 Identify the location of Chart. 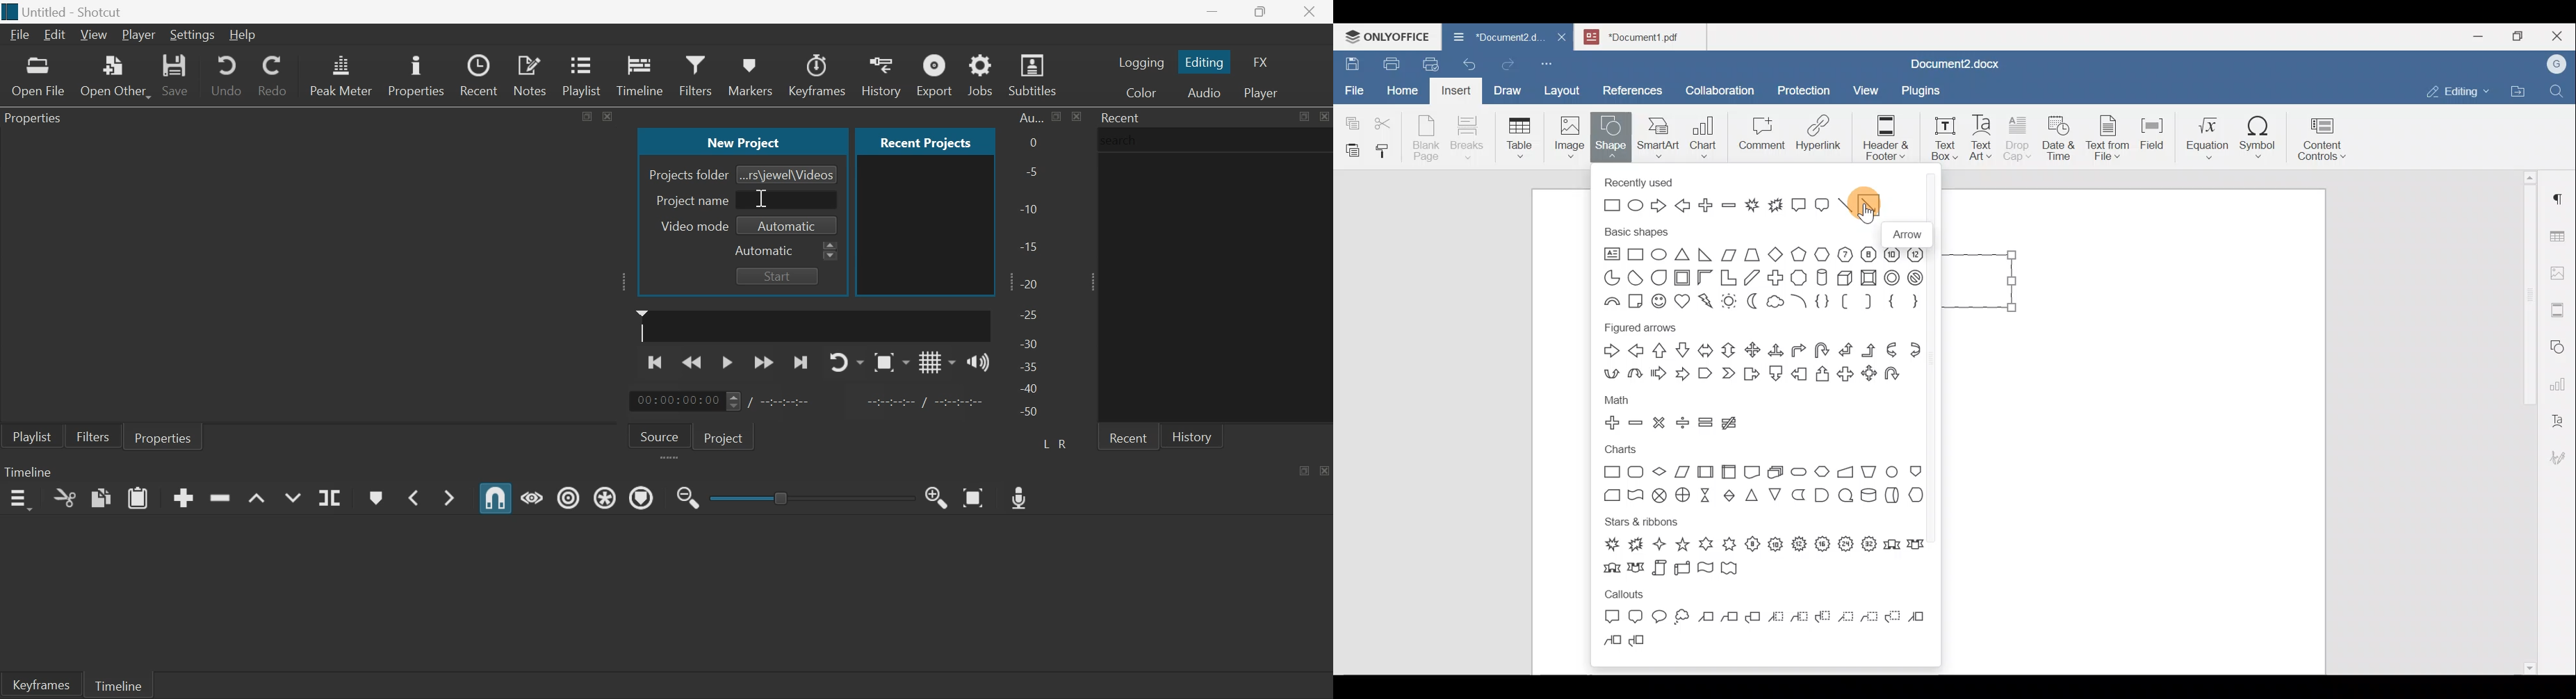
(1701, 139).